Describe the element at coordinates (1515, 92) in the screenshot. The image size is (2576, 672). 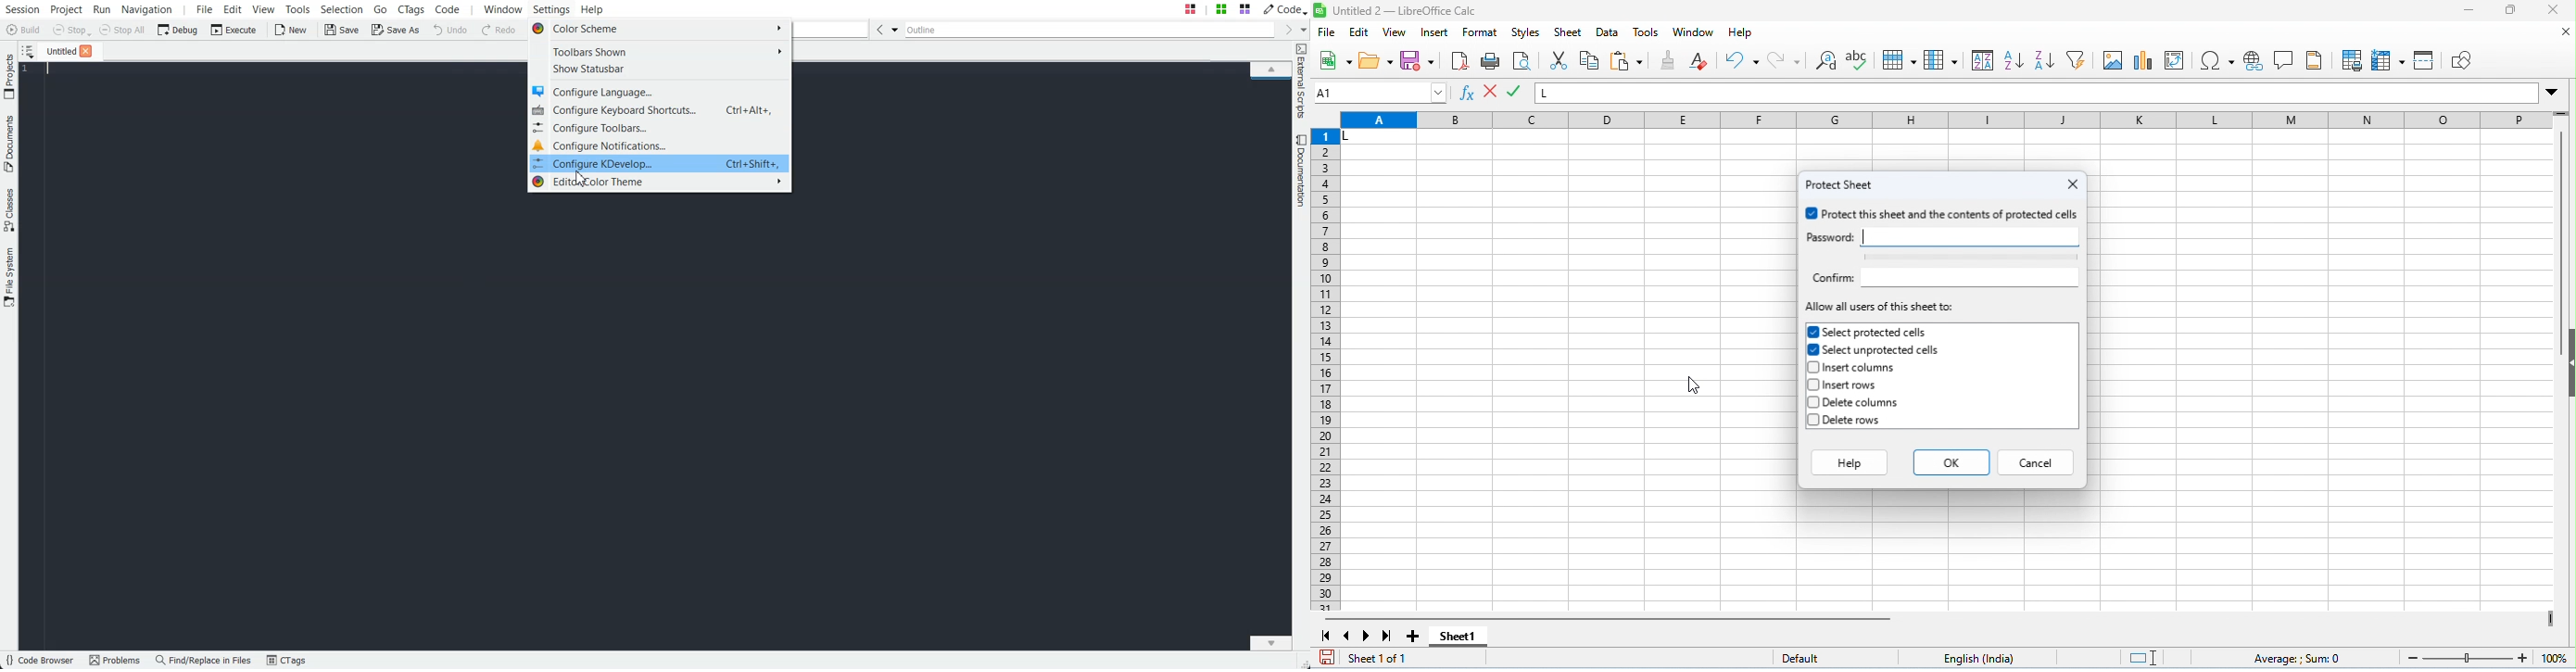
I see `reject` at that location.